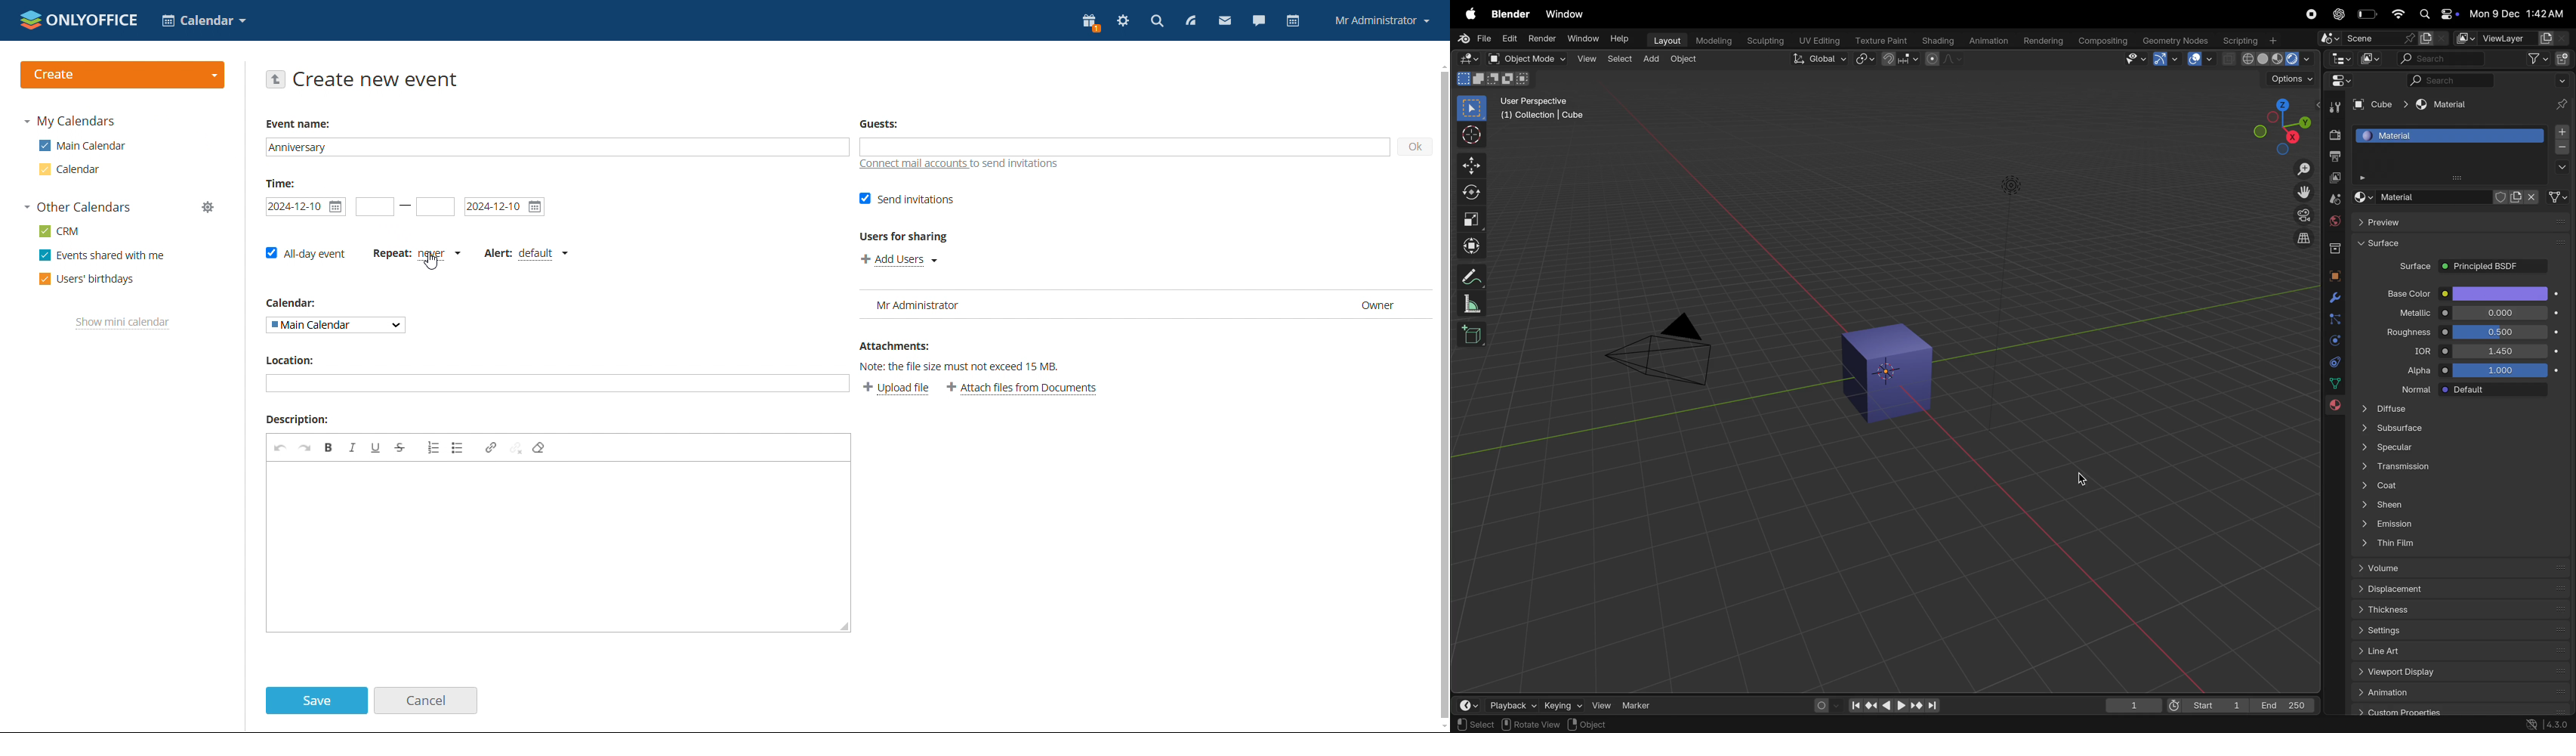  I want to click on Principled BSDF, so click(2493, 267).